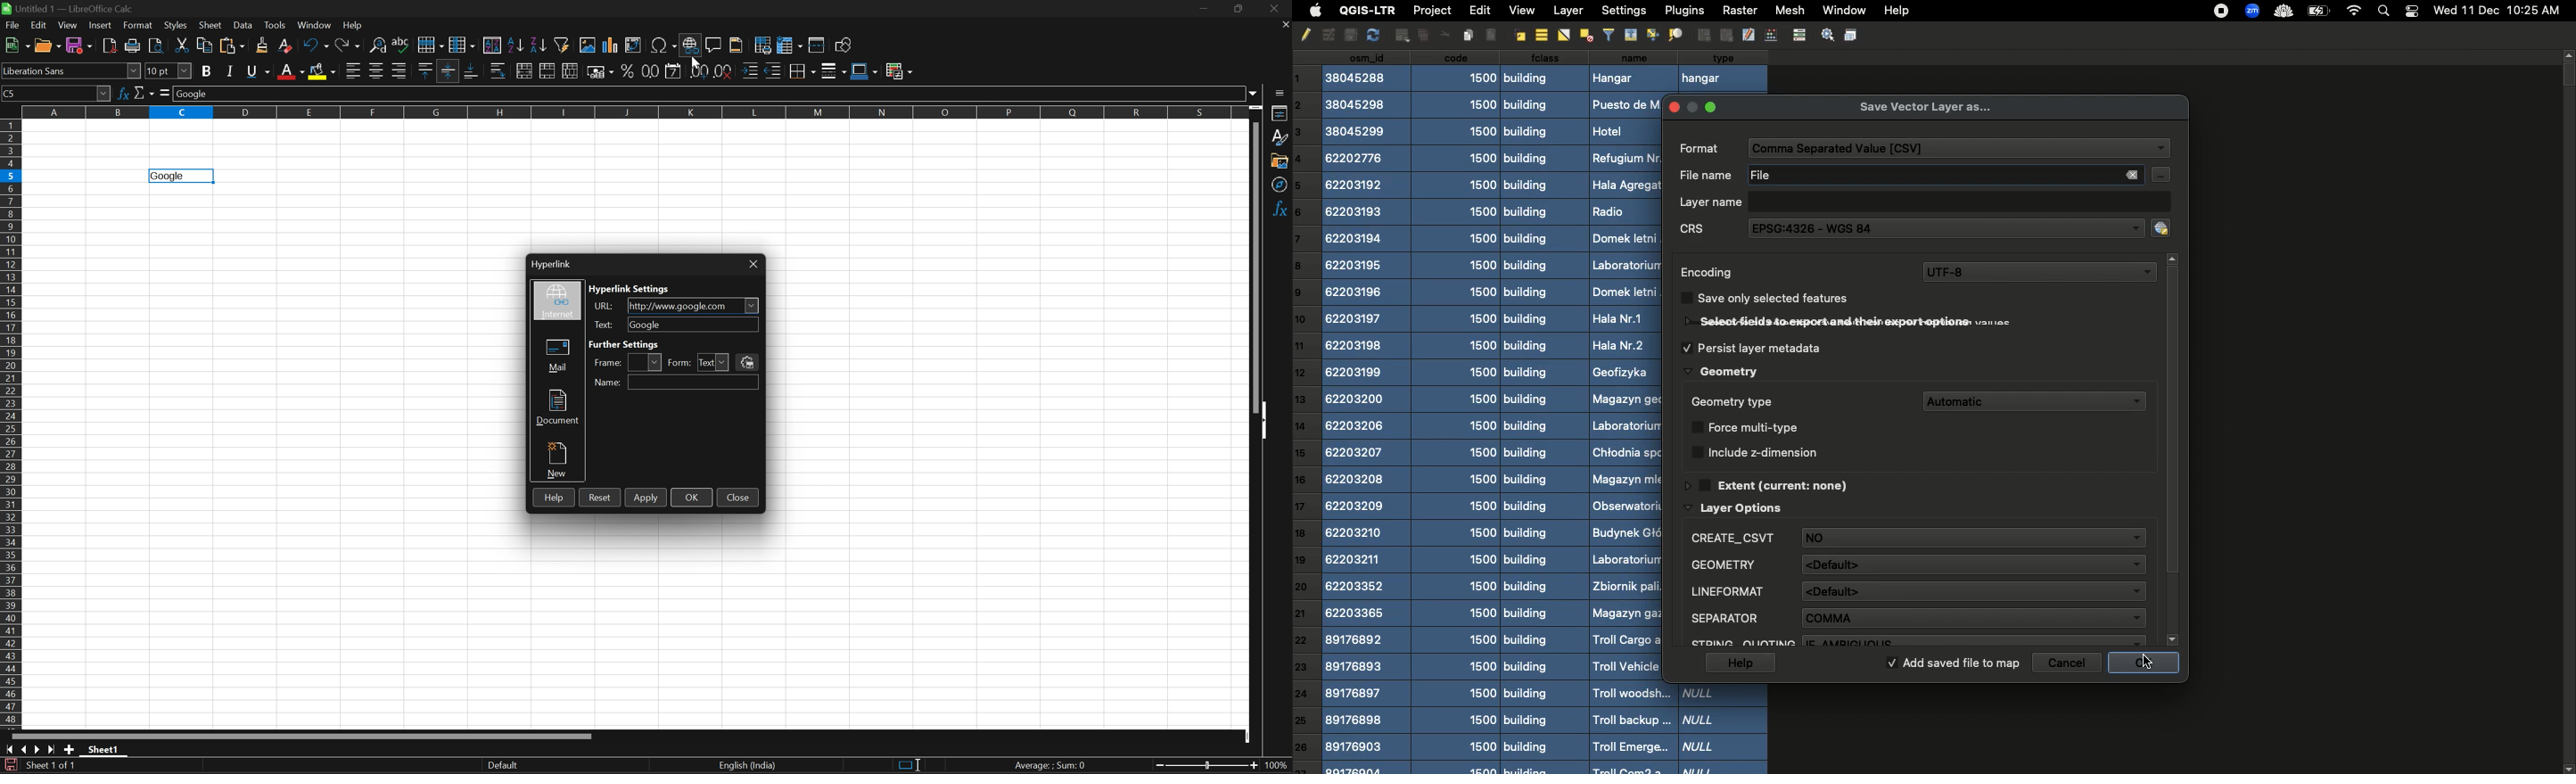 This screenshot has height=784, width=2576. Describe the element at coordinates (323, 71) in the screenshot. I see `Background color` at that location.